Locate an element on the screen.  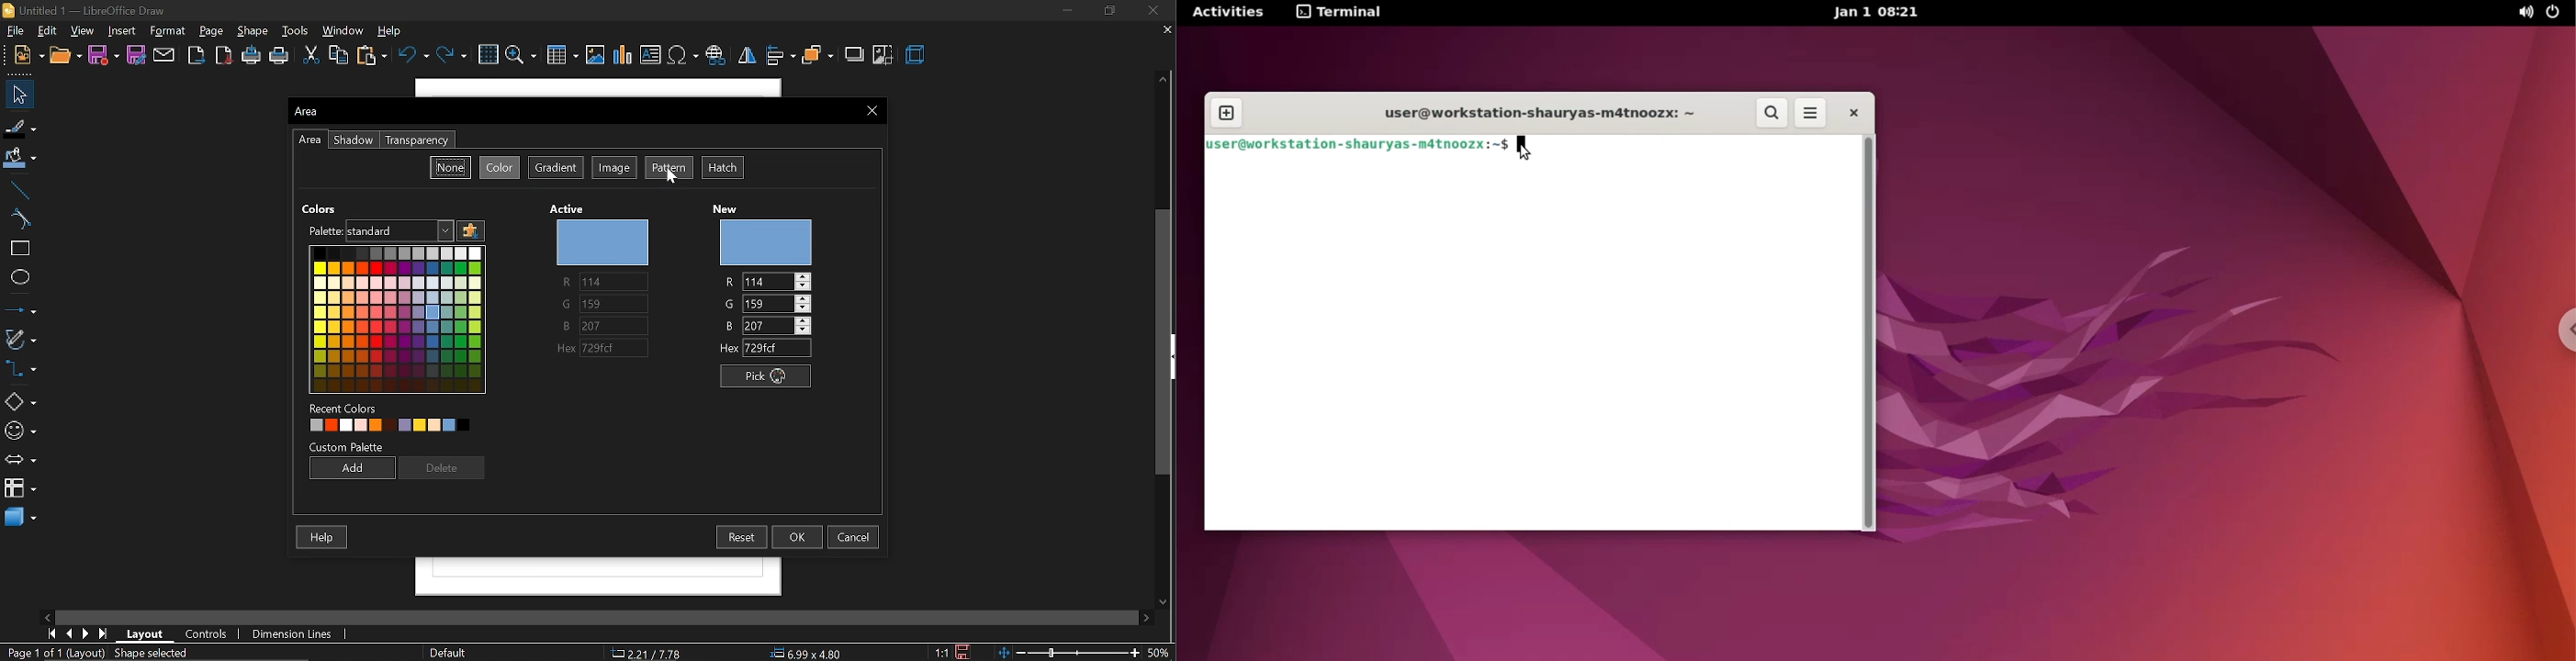
3d shapes is located at coordinates (18, 516).